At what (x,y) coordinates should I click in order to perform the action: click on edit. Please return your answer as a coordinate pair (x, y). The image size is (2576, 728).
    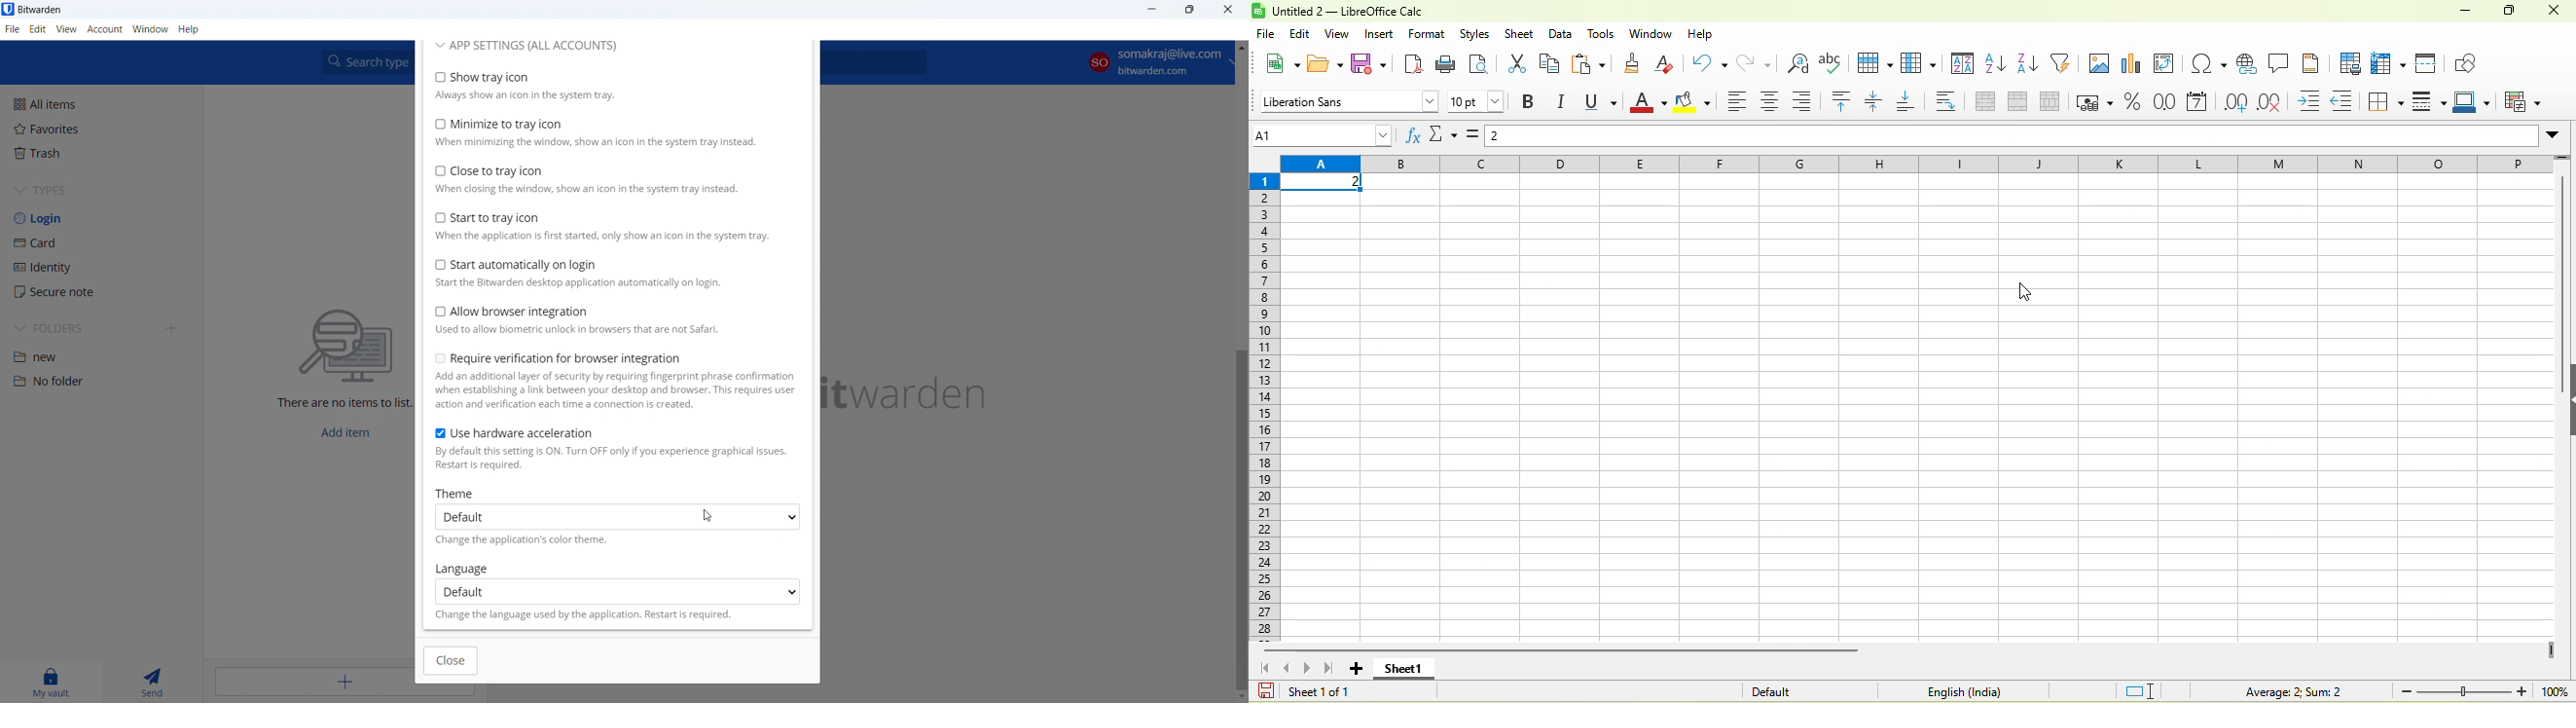
    Looking at the image, I should click on (38, 29).